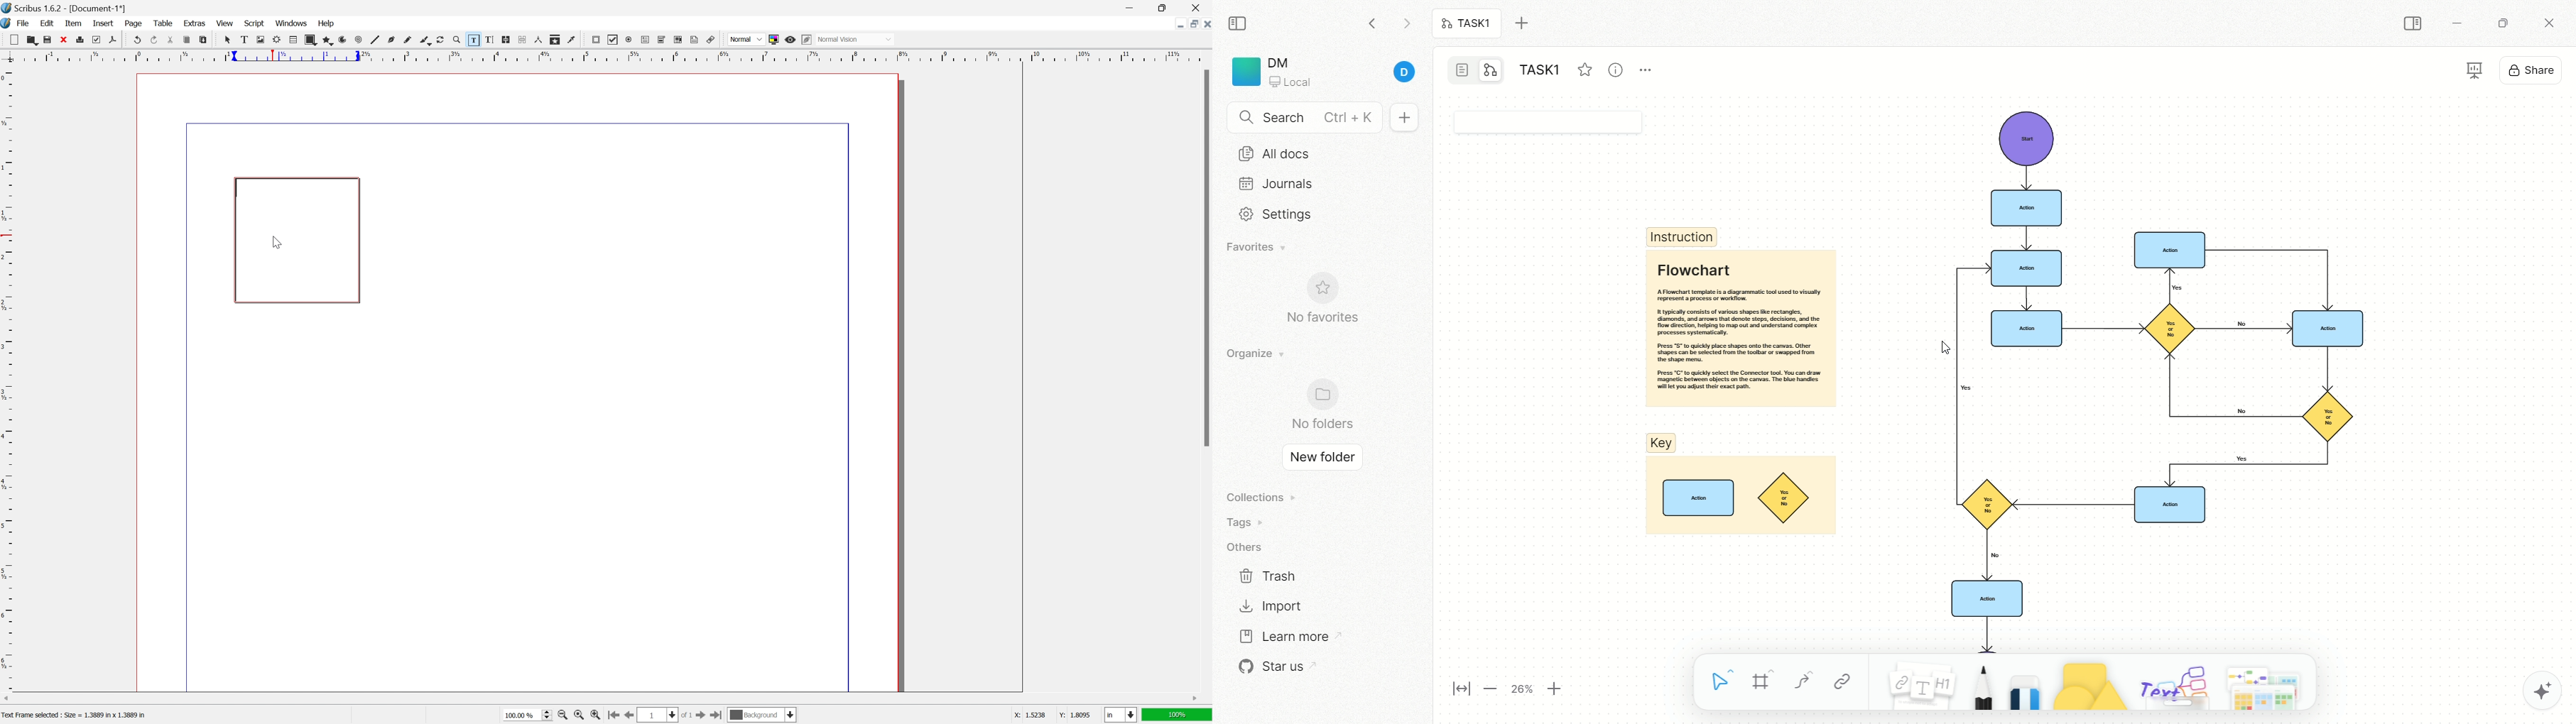  Describe the element at coordinates (196, 23) in the screenshot. I see `extras` at that location.